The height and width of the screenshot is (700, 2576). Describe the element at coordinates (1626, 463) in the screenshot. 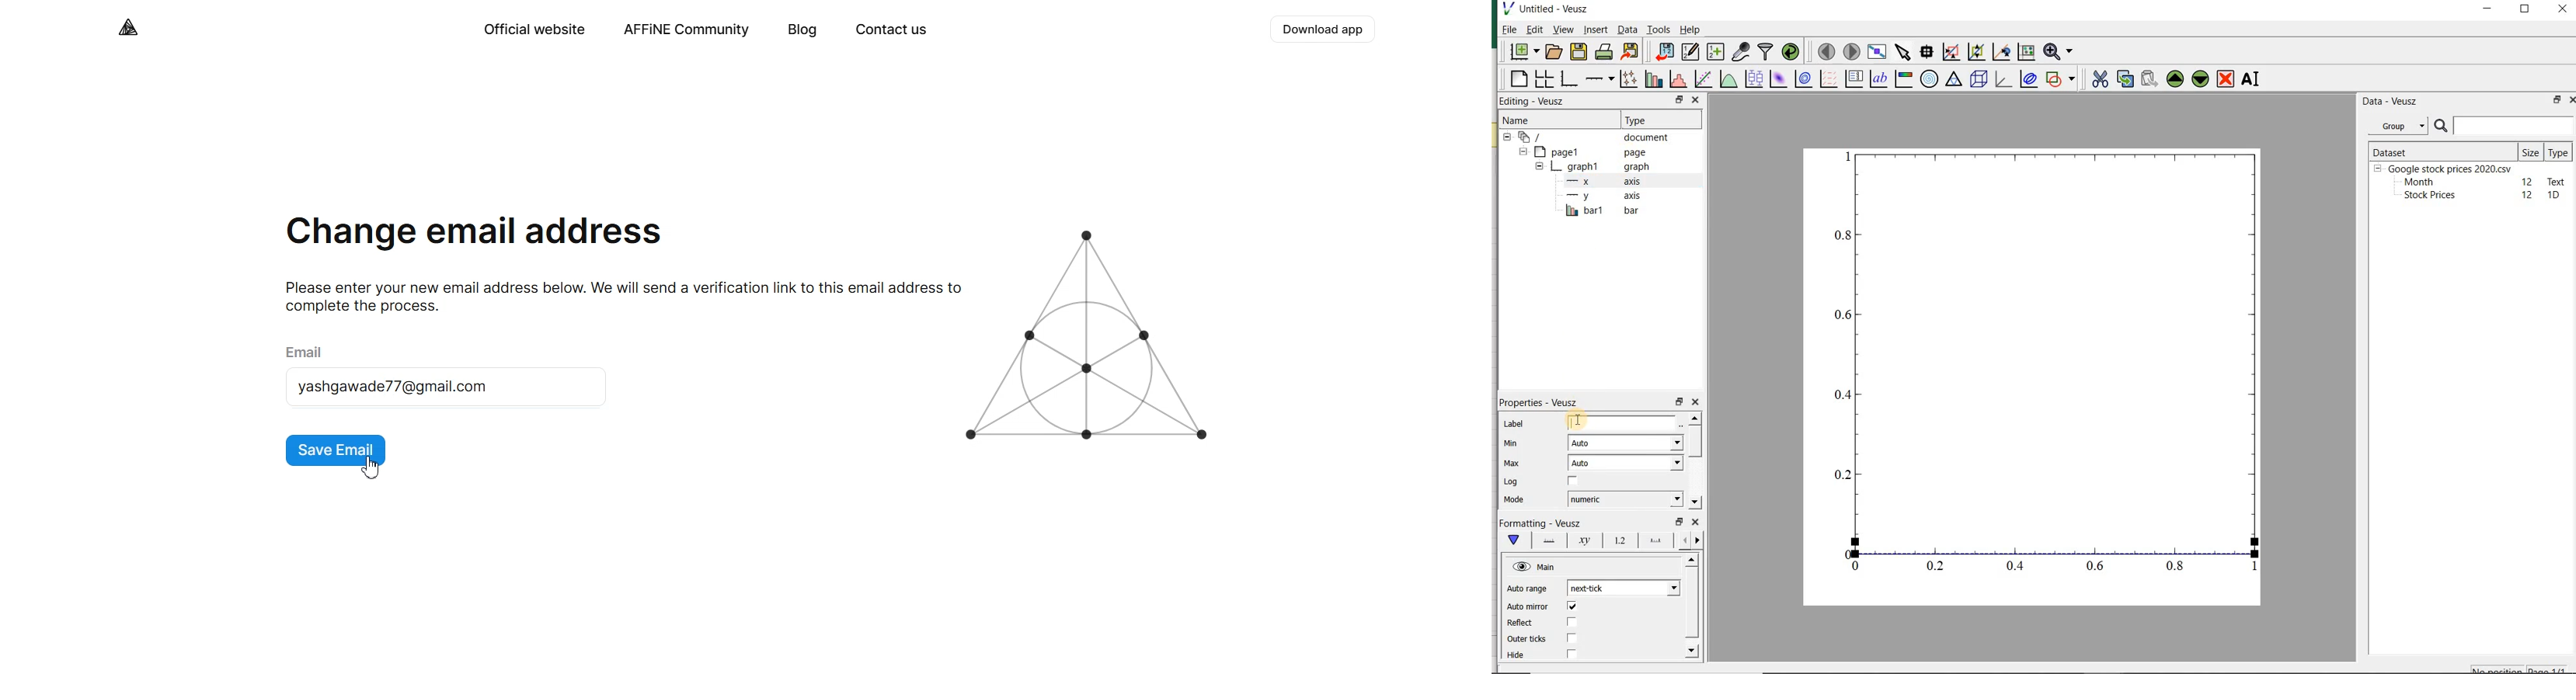

I see `Auto` at that location.